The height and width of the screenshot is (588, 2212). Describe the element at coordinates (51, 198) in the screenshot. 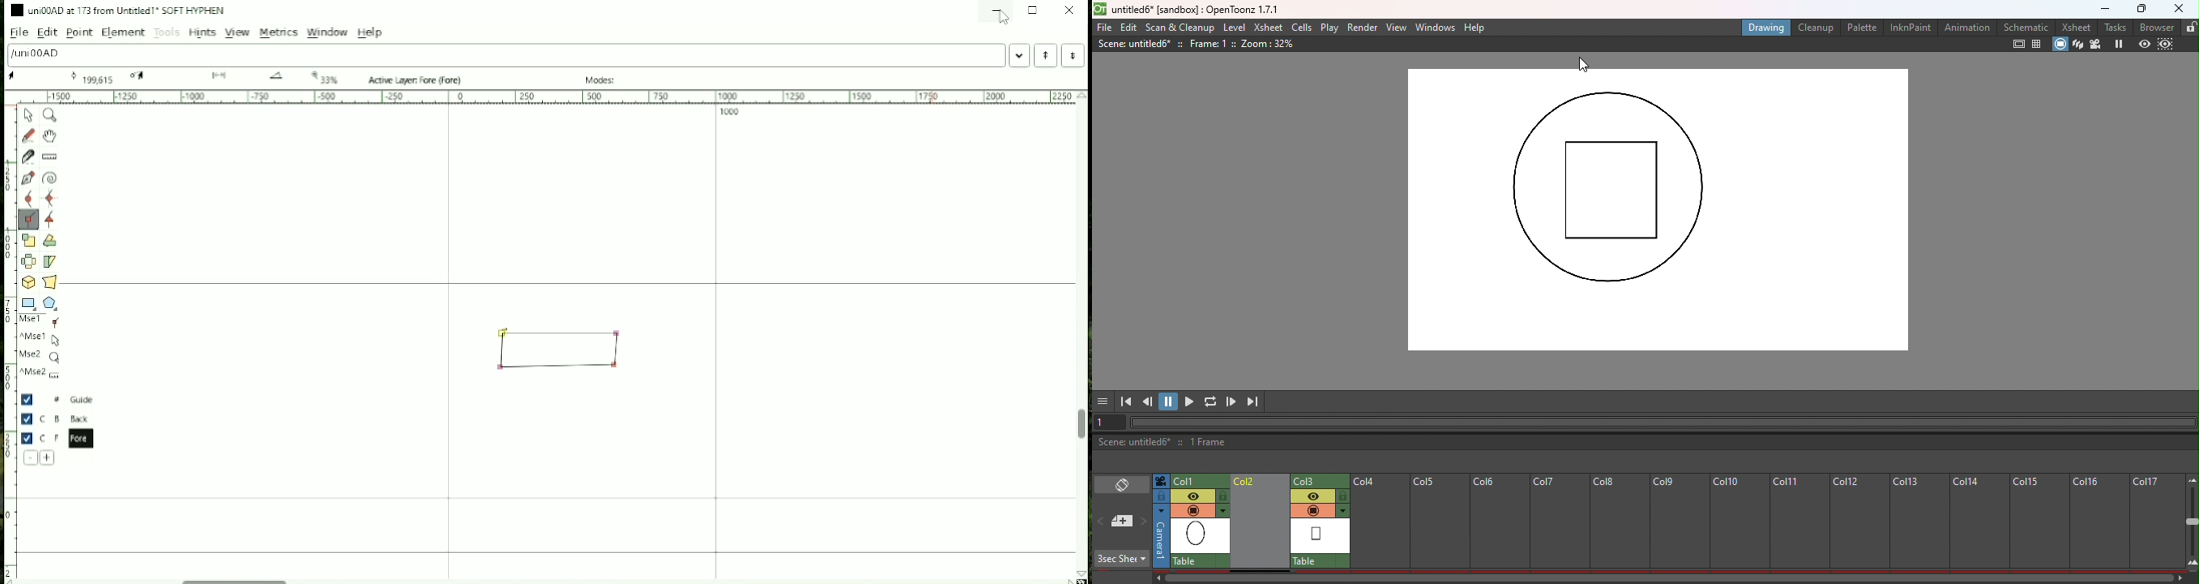

I see `Add a curve point always either horizontal or vertical` at that location.